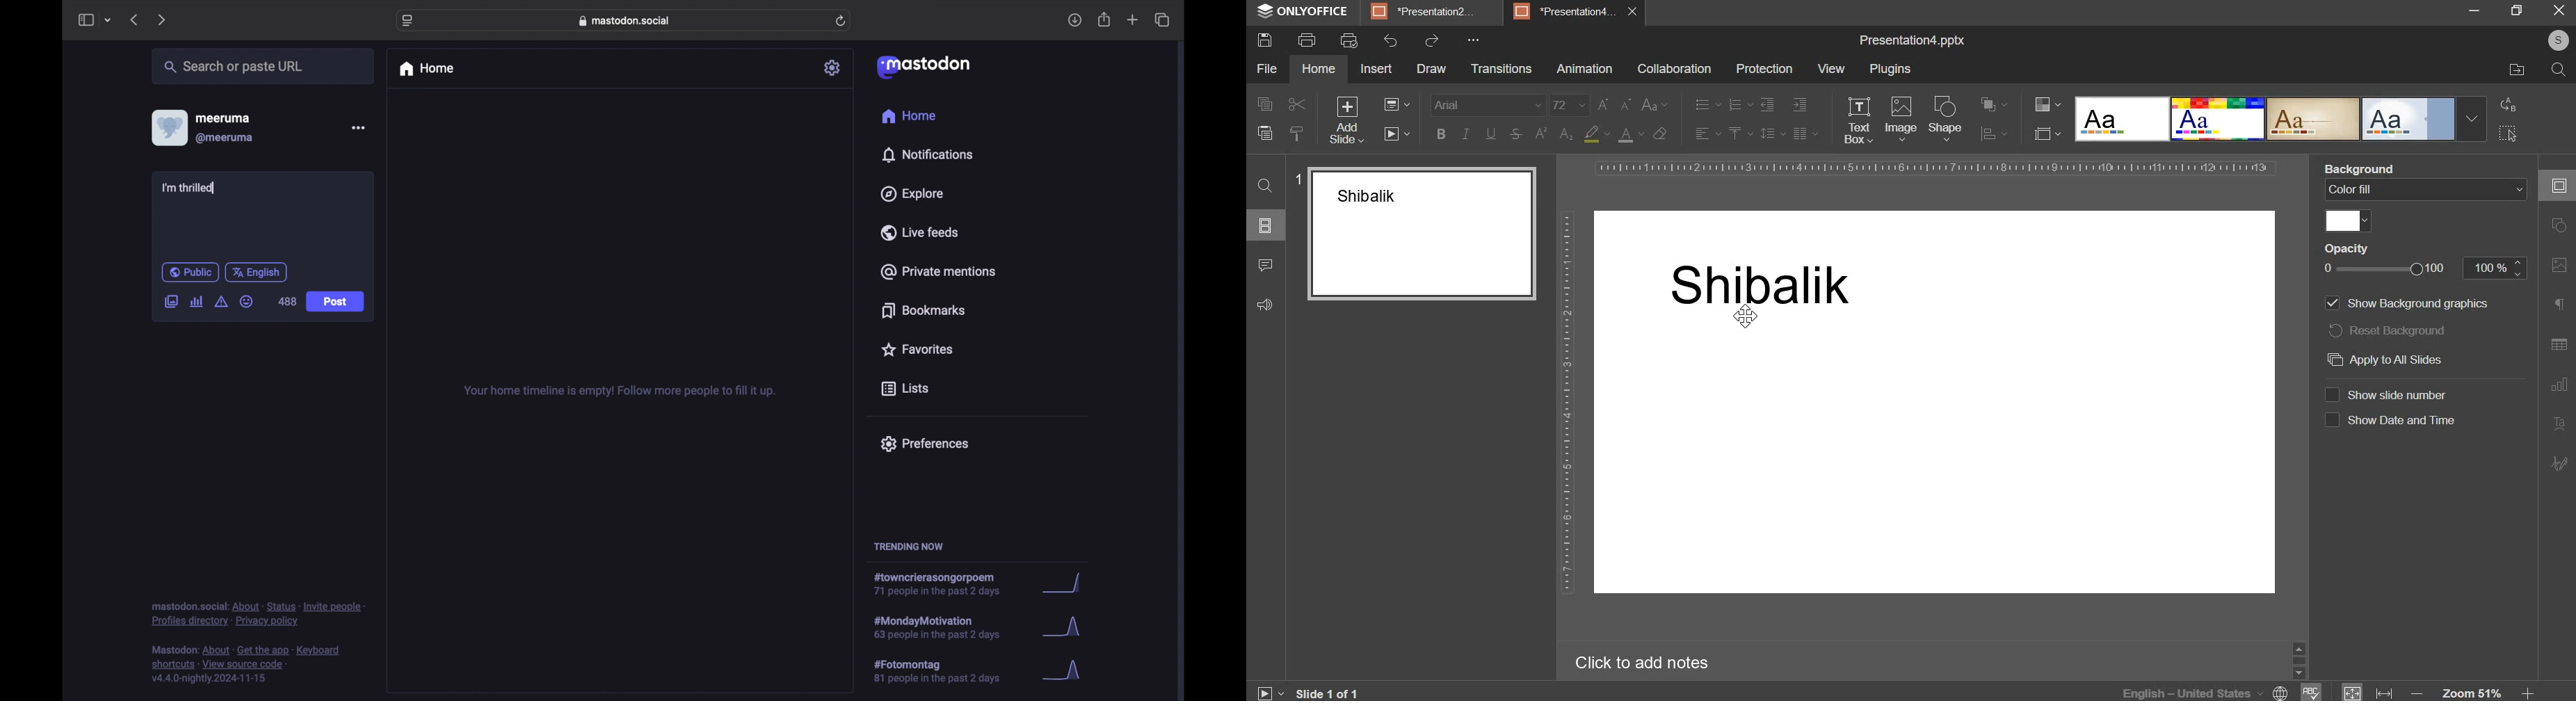  I want to click on opacity, so click(2357, 249).